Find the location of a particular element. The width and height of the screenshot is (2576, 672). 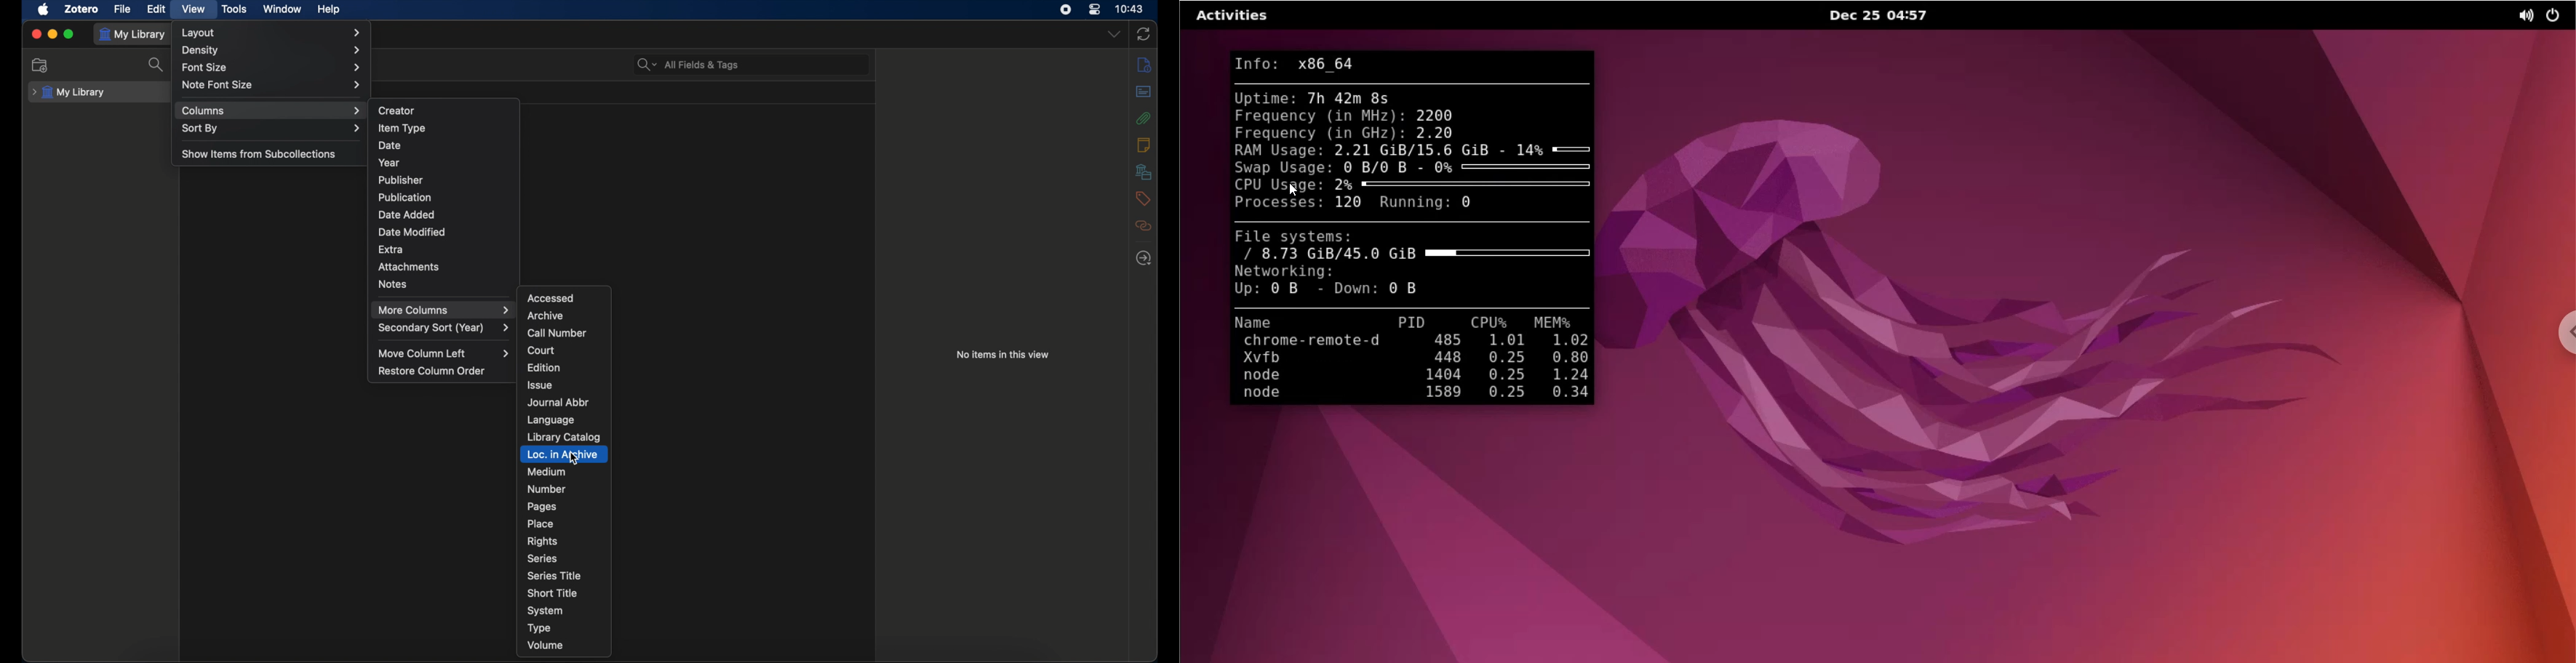

all fields & tags is located at coordinates (689, 64).